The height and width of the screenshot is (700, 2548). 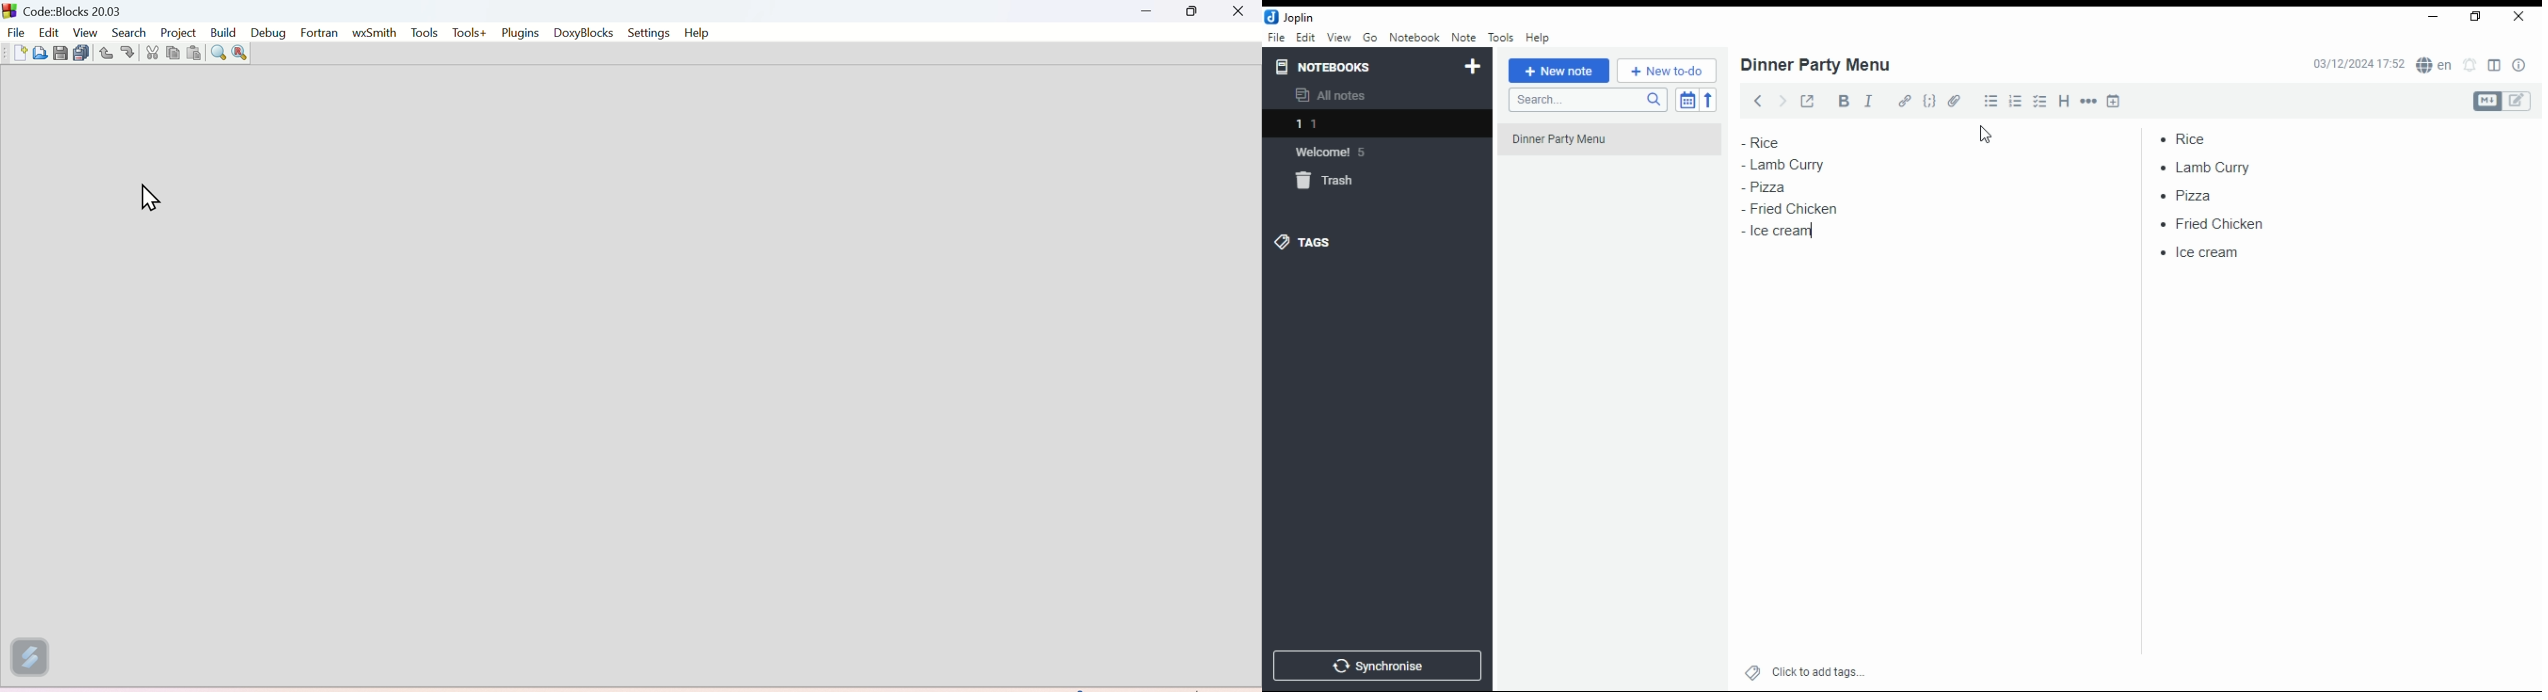 What do you see at coordinates (1336, 96) in the screenshot?
I see `all notes` at bounding box center [1336, 96].